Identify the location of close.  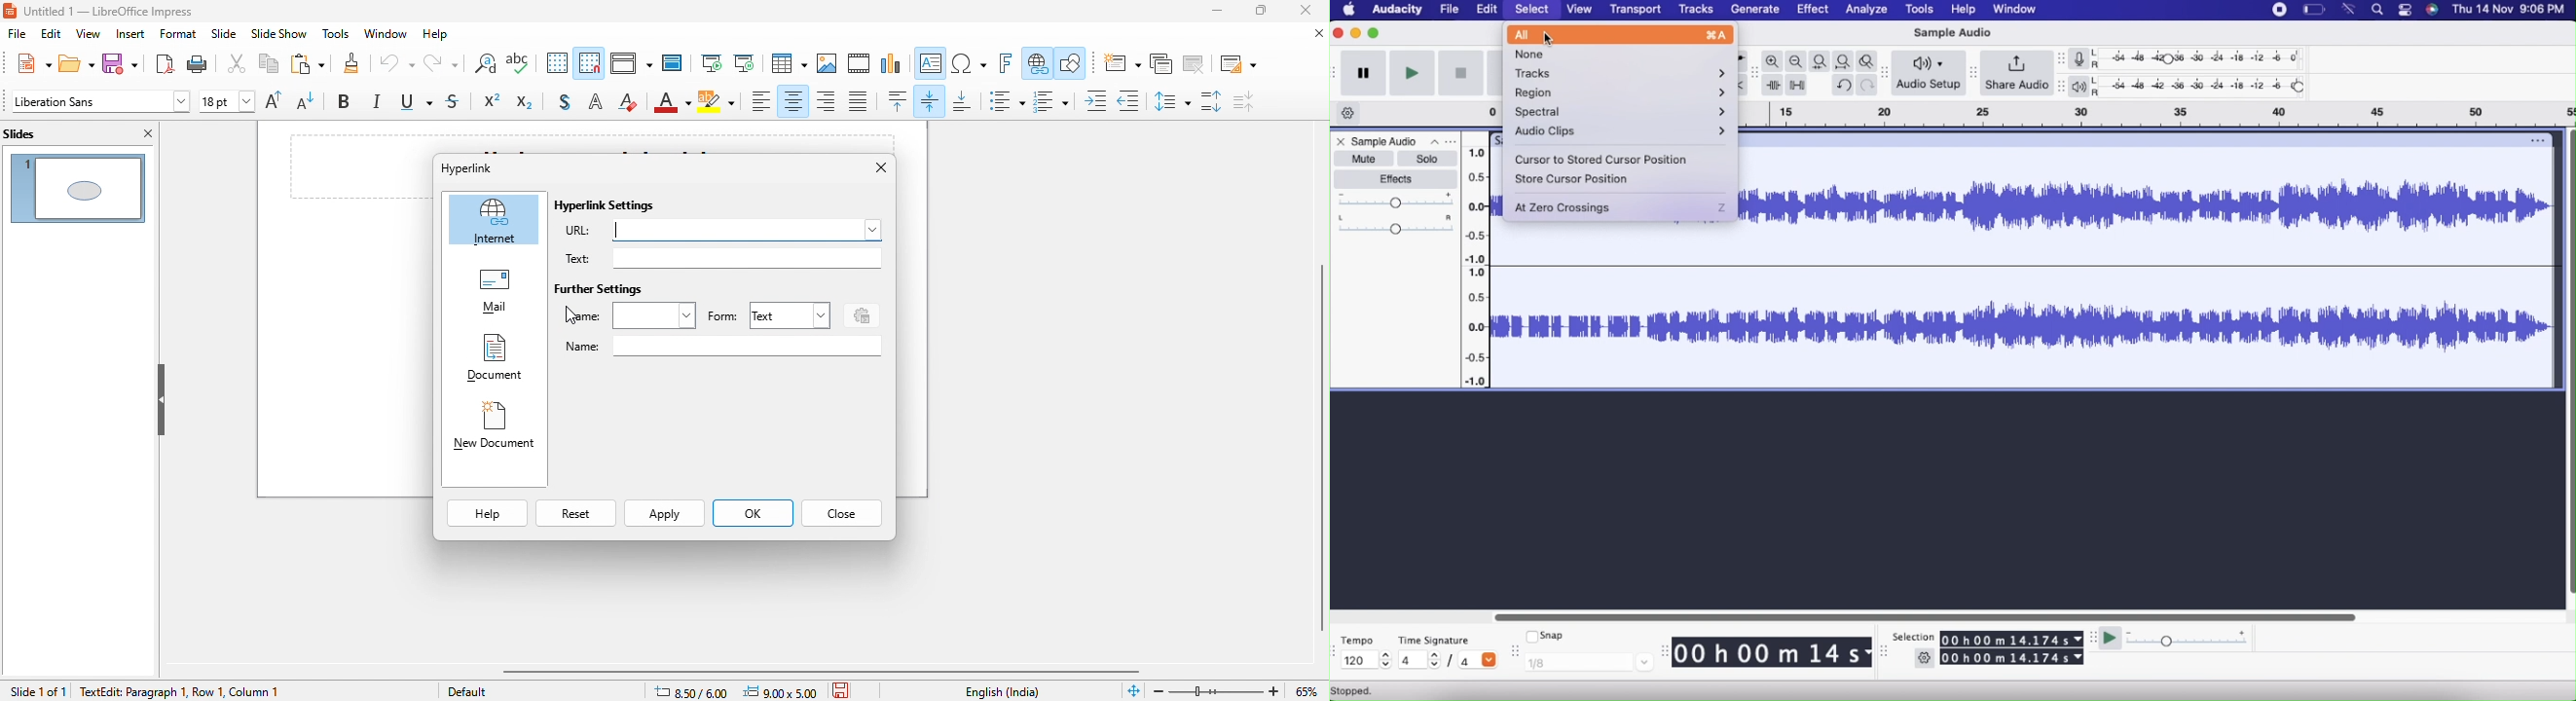
(144, 133).